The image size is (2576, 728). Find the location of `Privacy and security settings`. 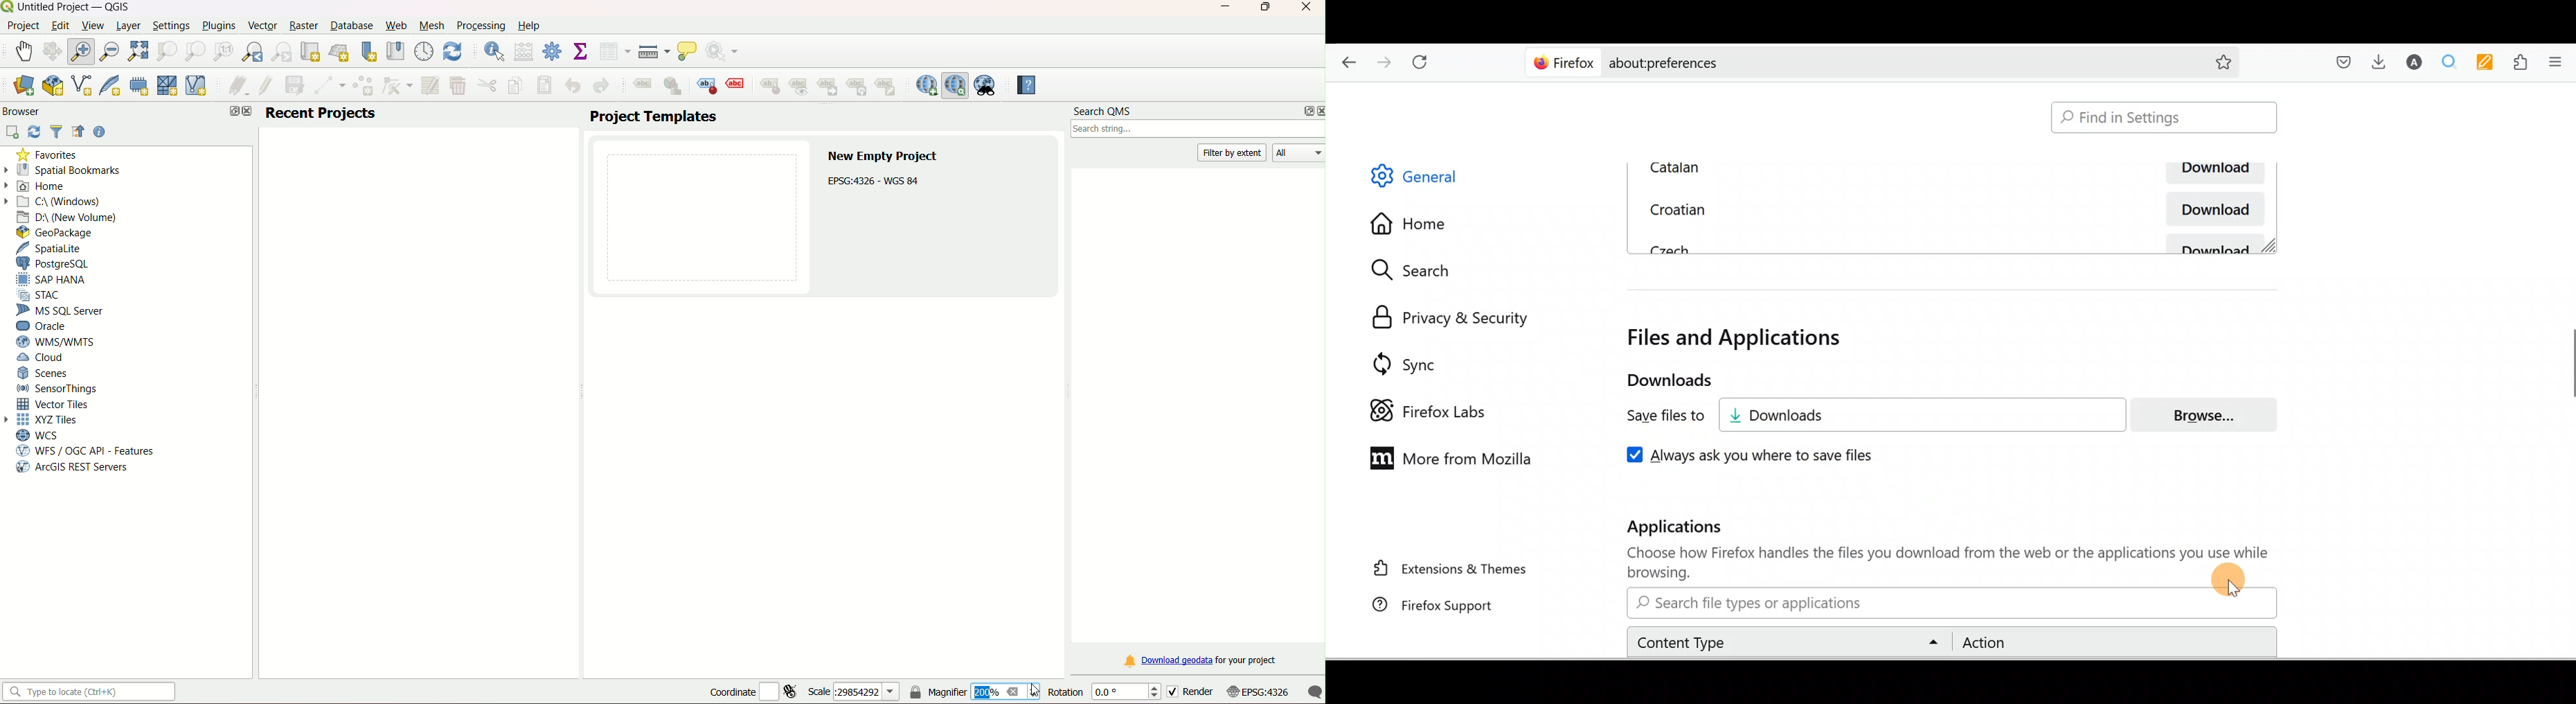

Privacy and security settings is located at coordinates (1445, 314).